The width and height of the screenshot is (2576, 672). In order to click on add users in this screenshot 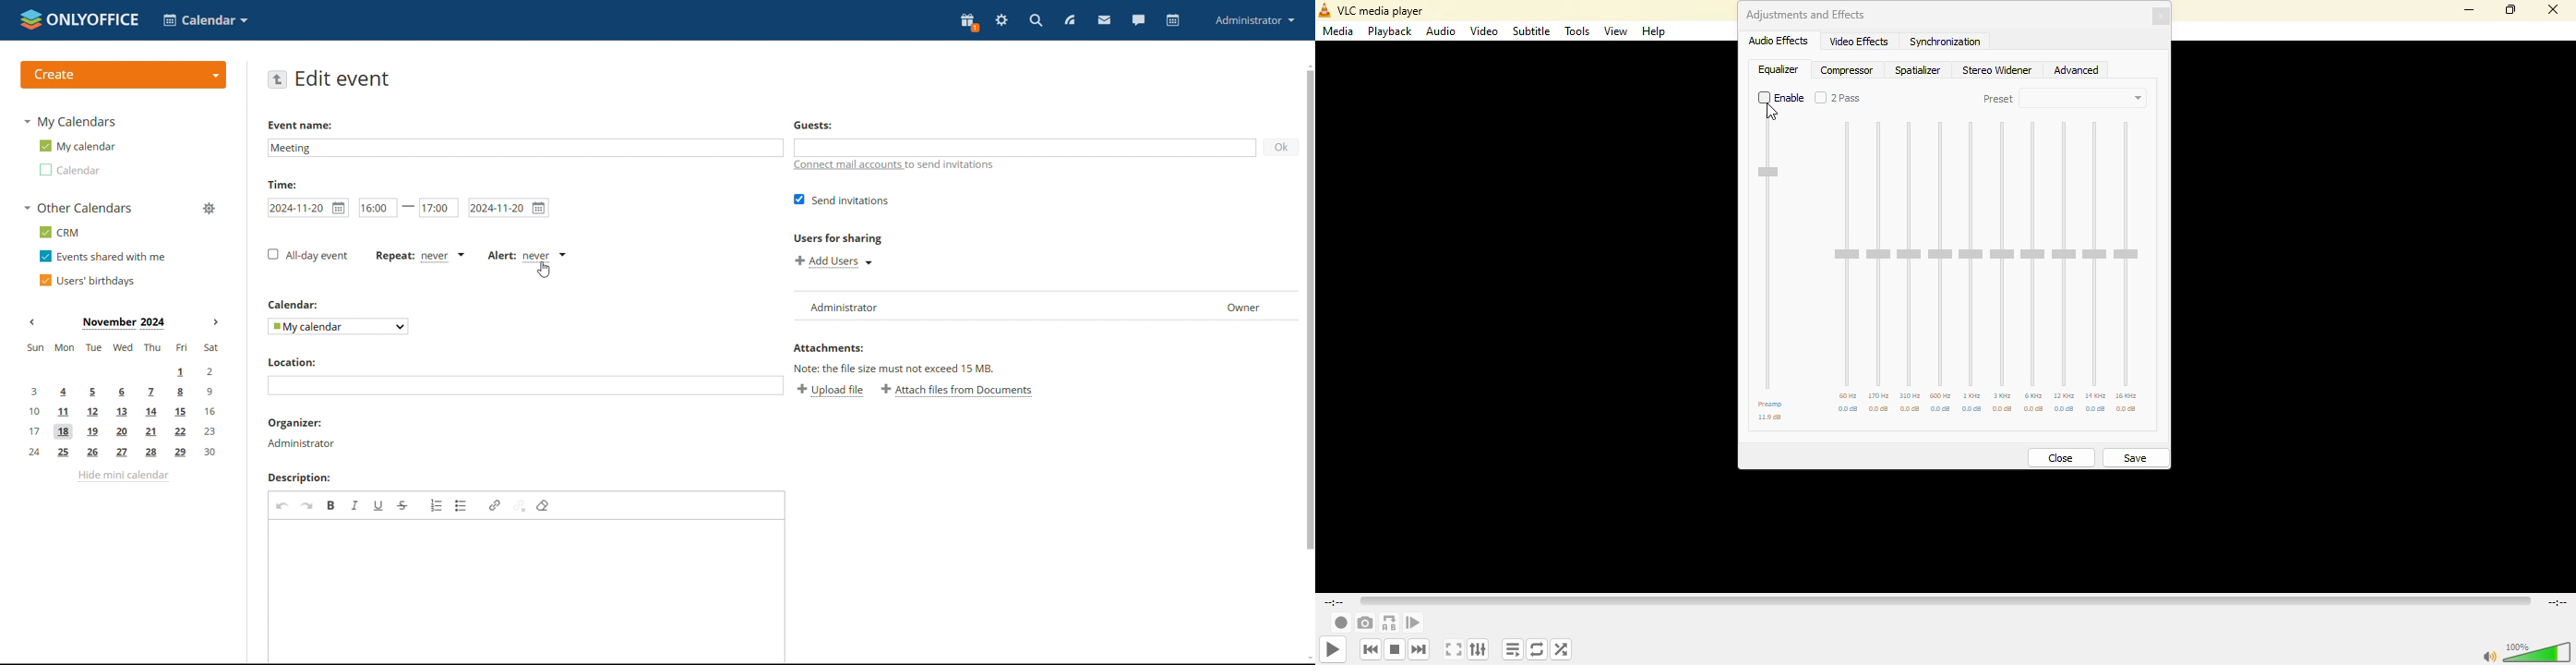, I will do `click(834, 261)`.